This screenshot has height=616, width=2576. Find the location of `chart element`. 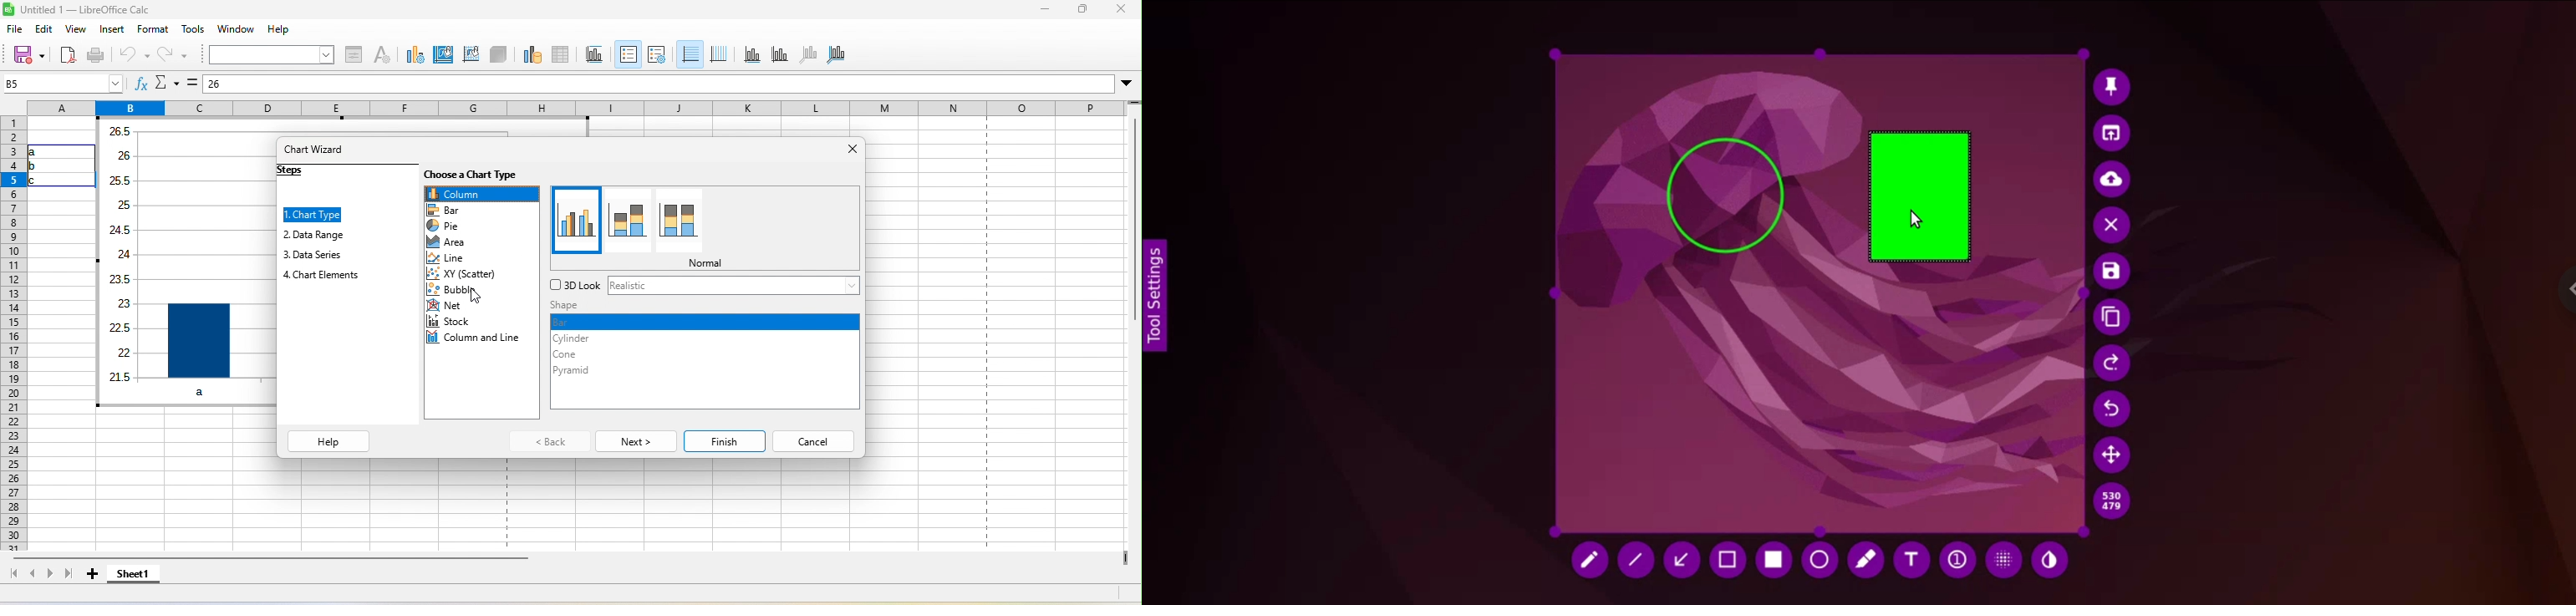

chart element is located at coordinates (326, 276).